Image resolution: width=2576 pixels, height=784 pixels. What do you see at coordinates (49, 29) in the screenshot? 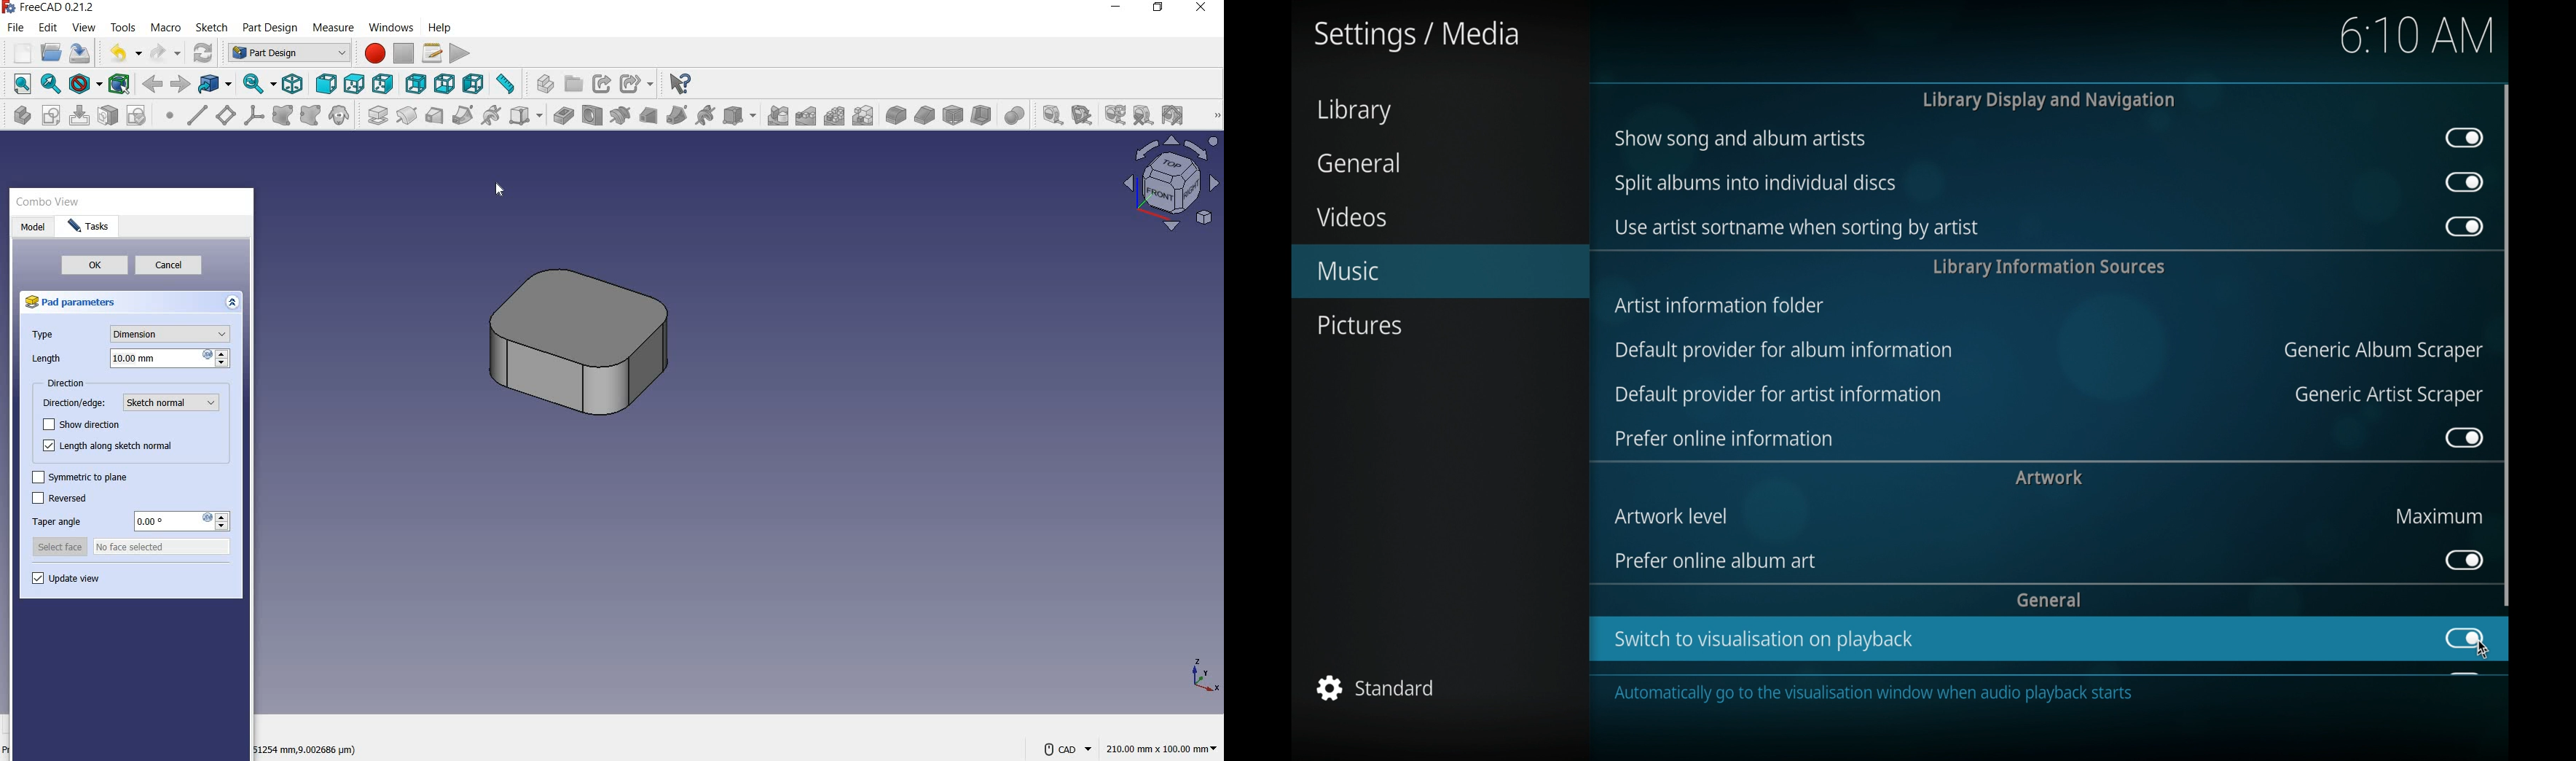
I see `edit` at bounding box center [49, 29].